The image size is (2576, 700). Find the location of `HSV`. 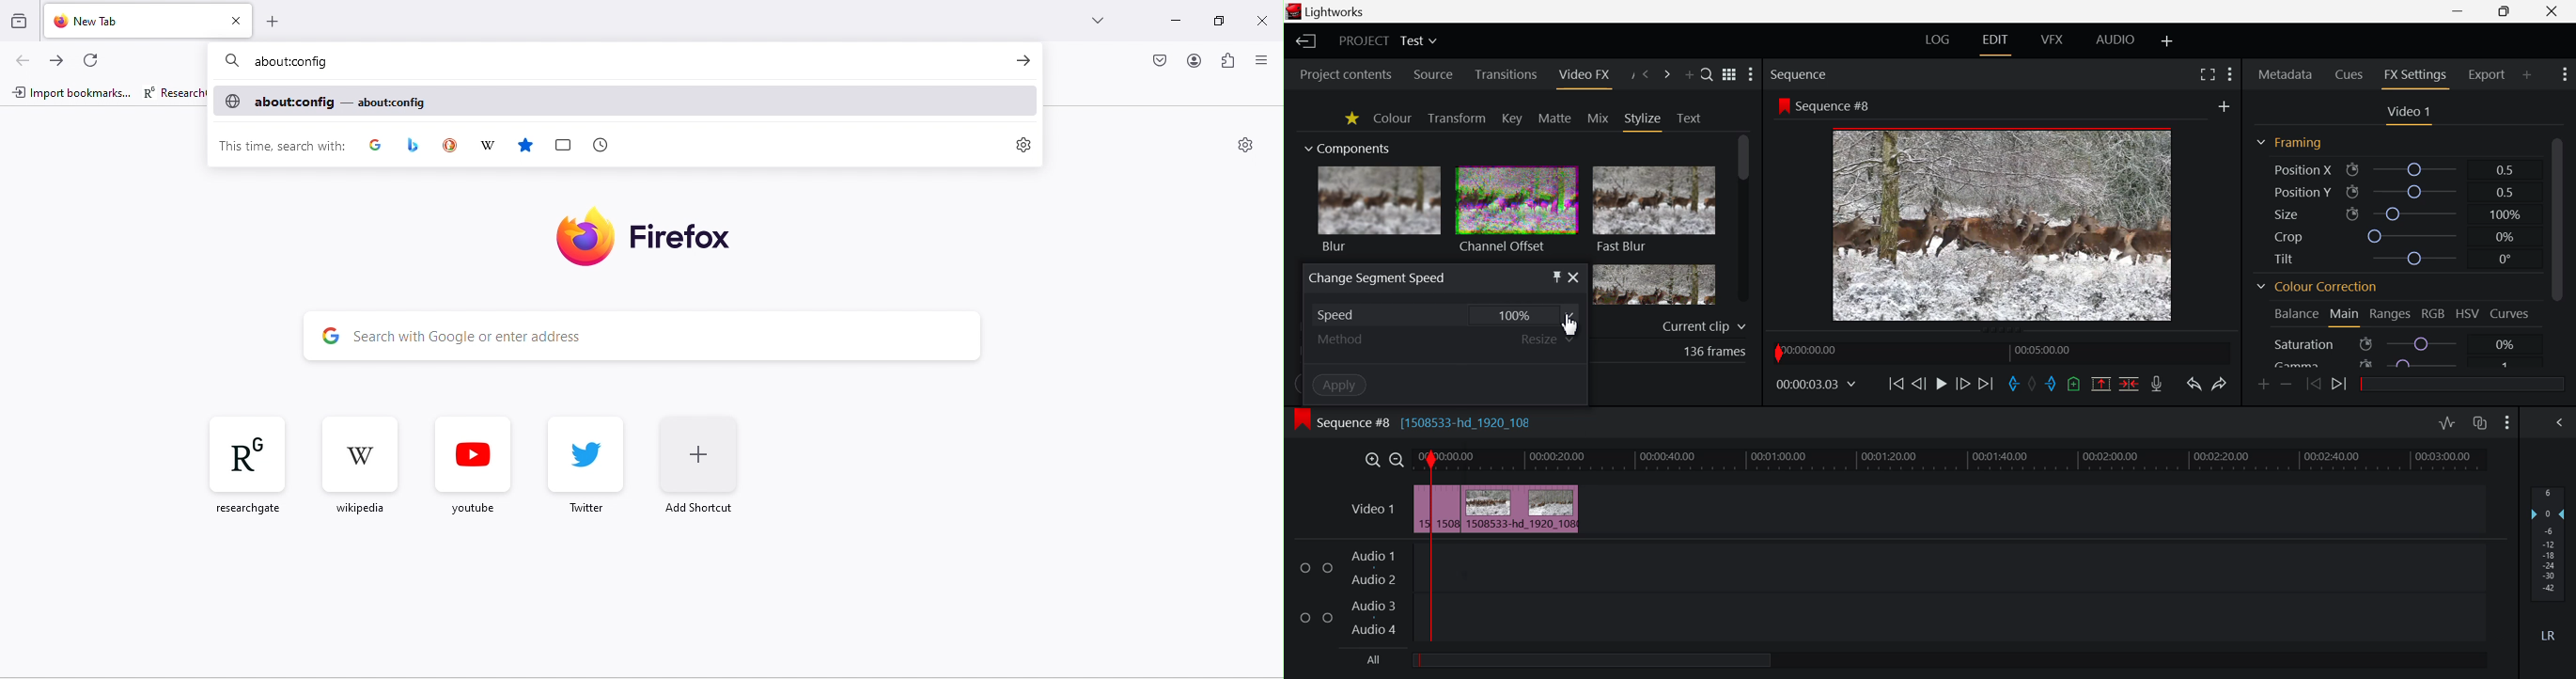

HSV is located at coordinates (2470, 315).